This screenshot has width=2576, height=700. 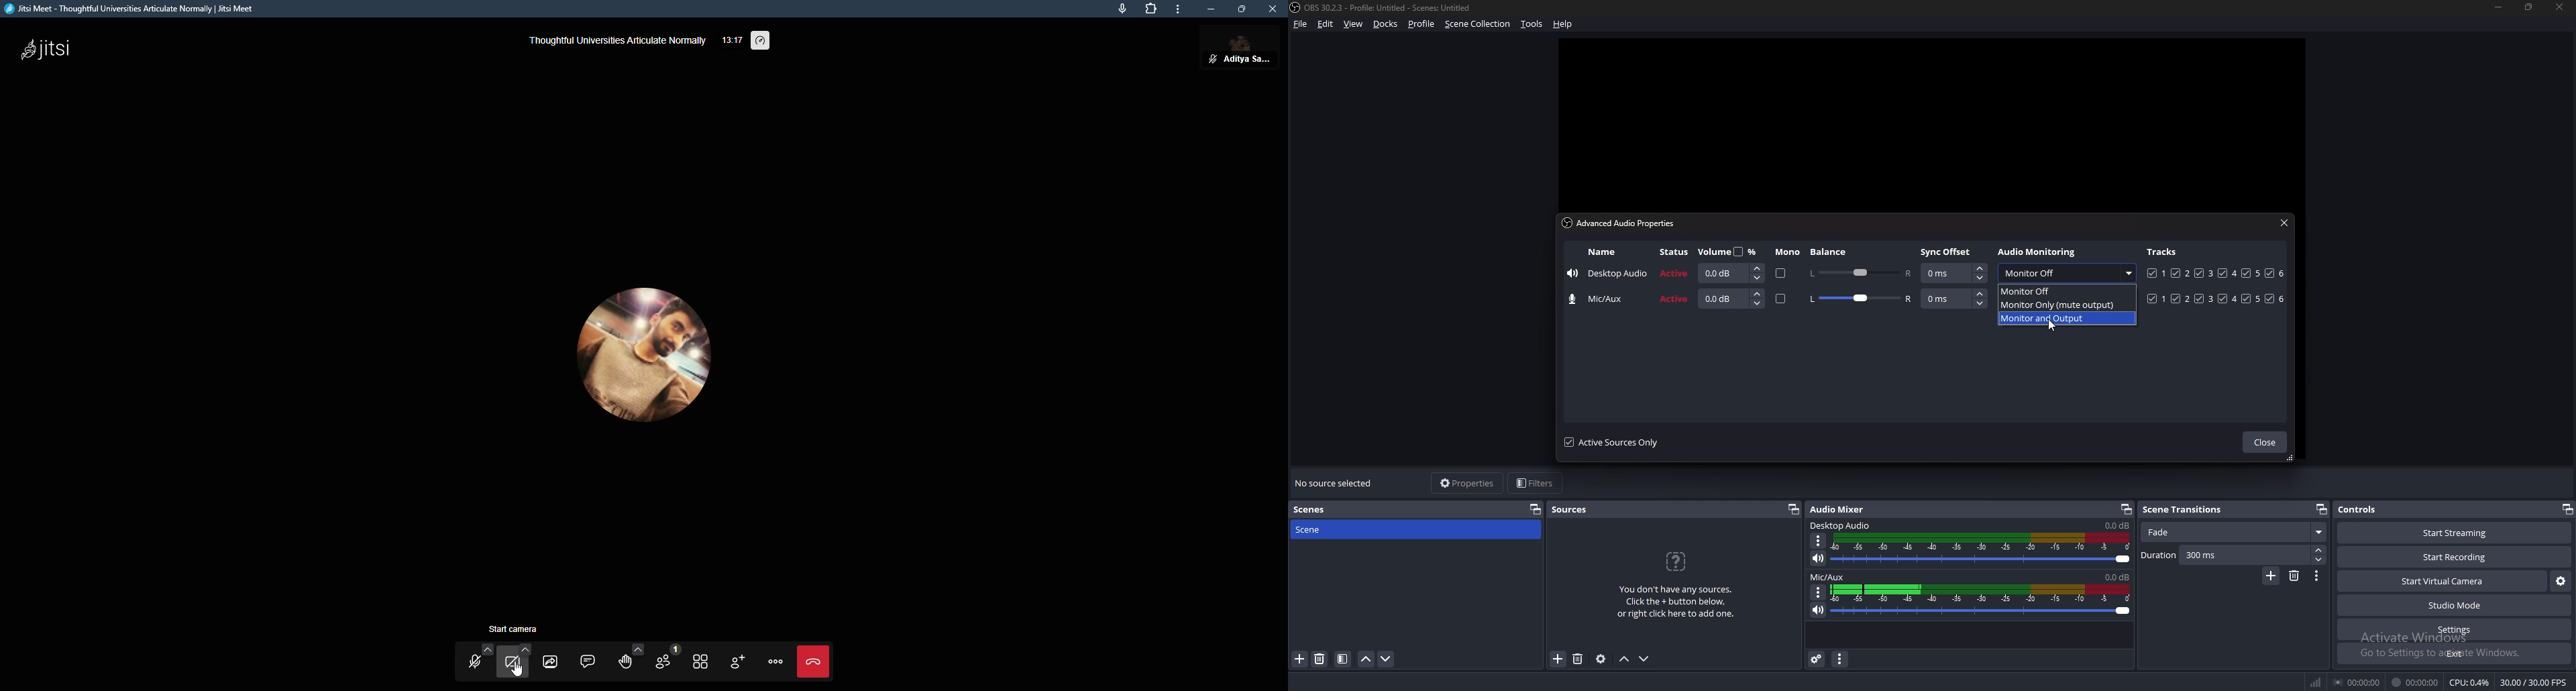 I want to click on mute, so click(x=1819, y=558).